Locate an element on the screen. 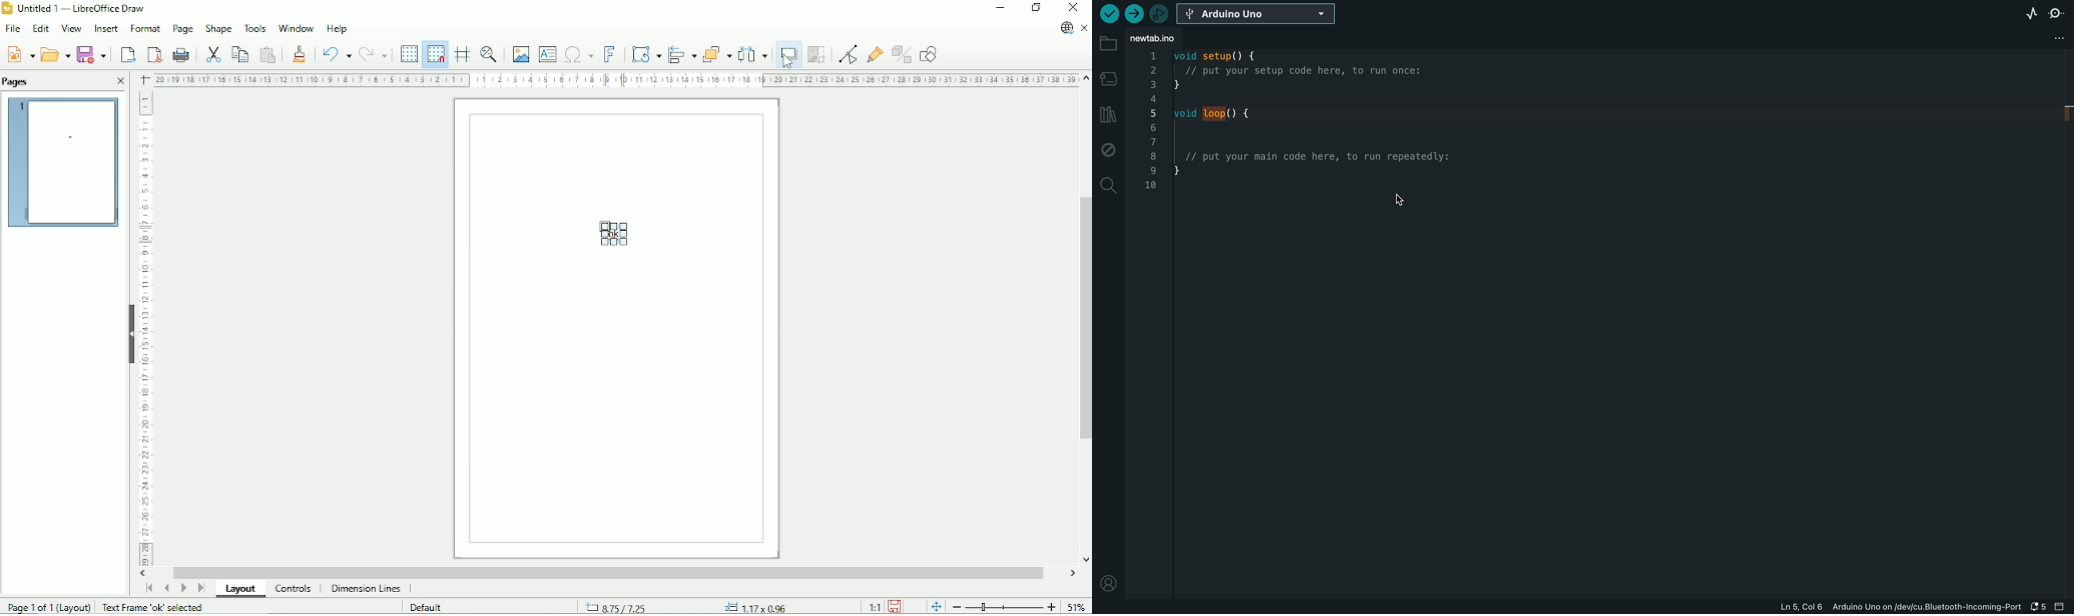  Scroll to previous page is located at coordinates (166, 588).